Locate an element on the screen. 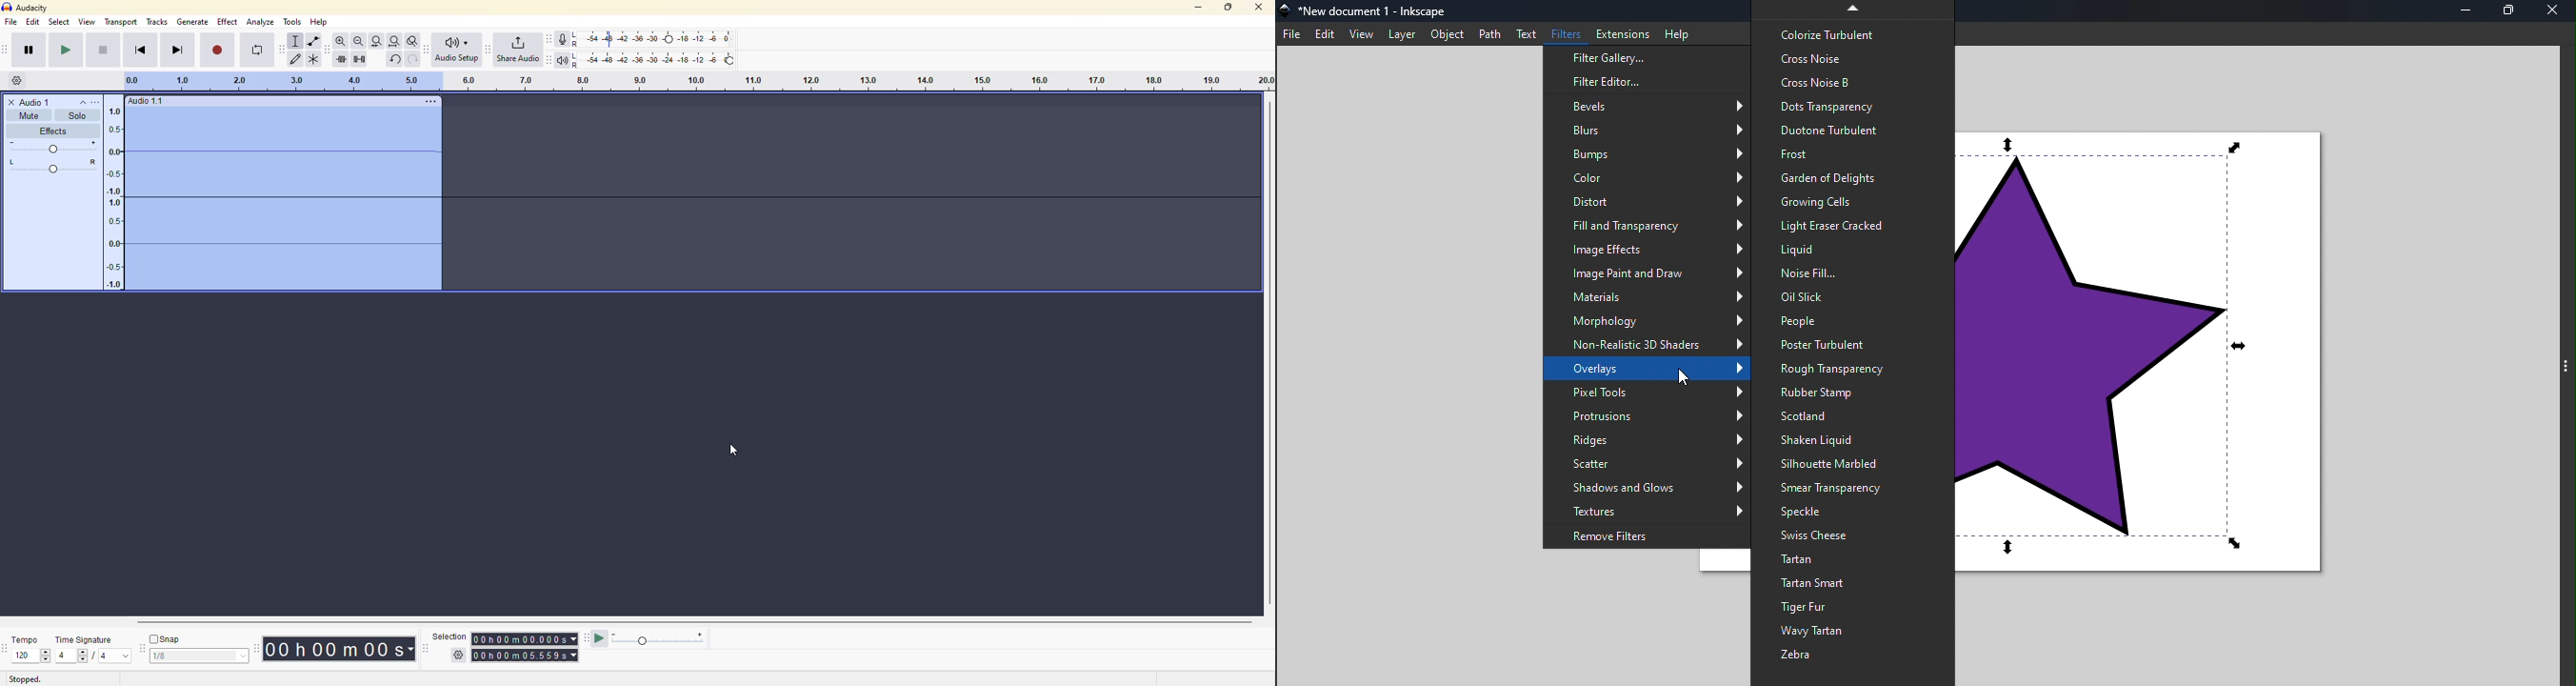  view is located at coordinates (88, 21).